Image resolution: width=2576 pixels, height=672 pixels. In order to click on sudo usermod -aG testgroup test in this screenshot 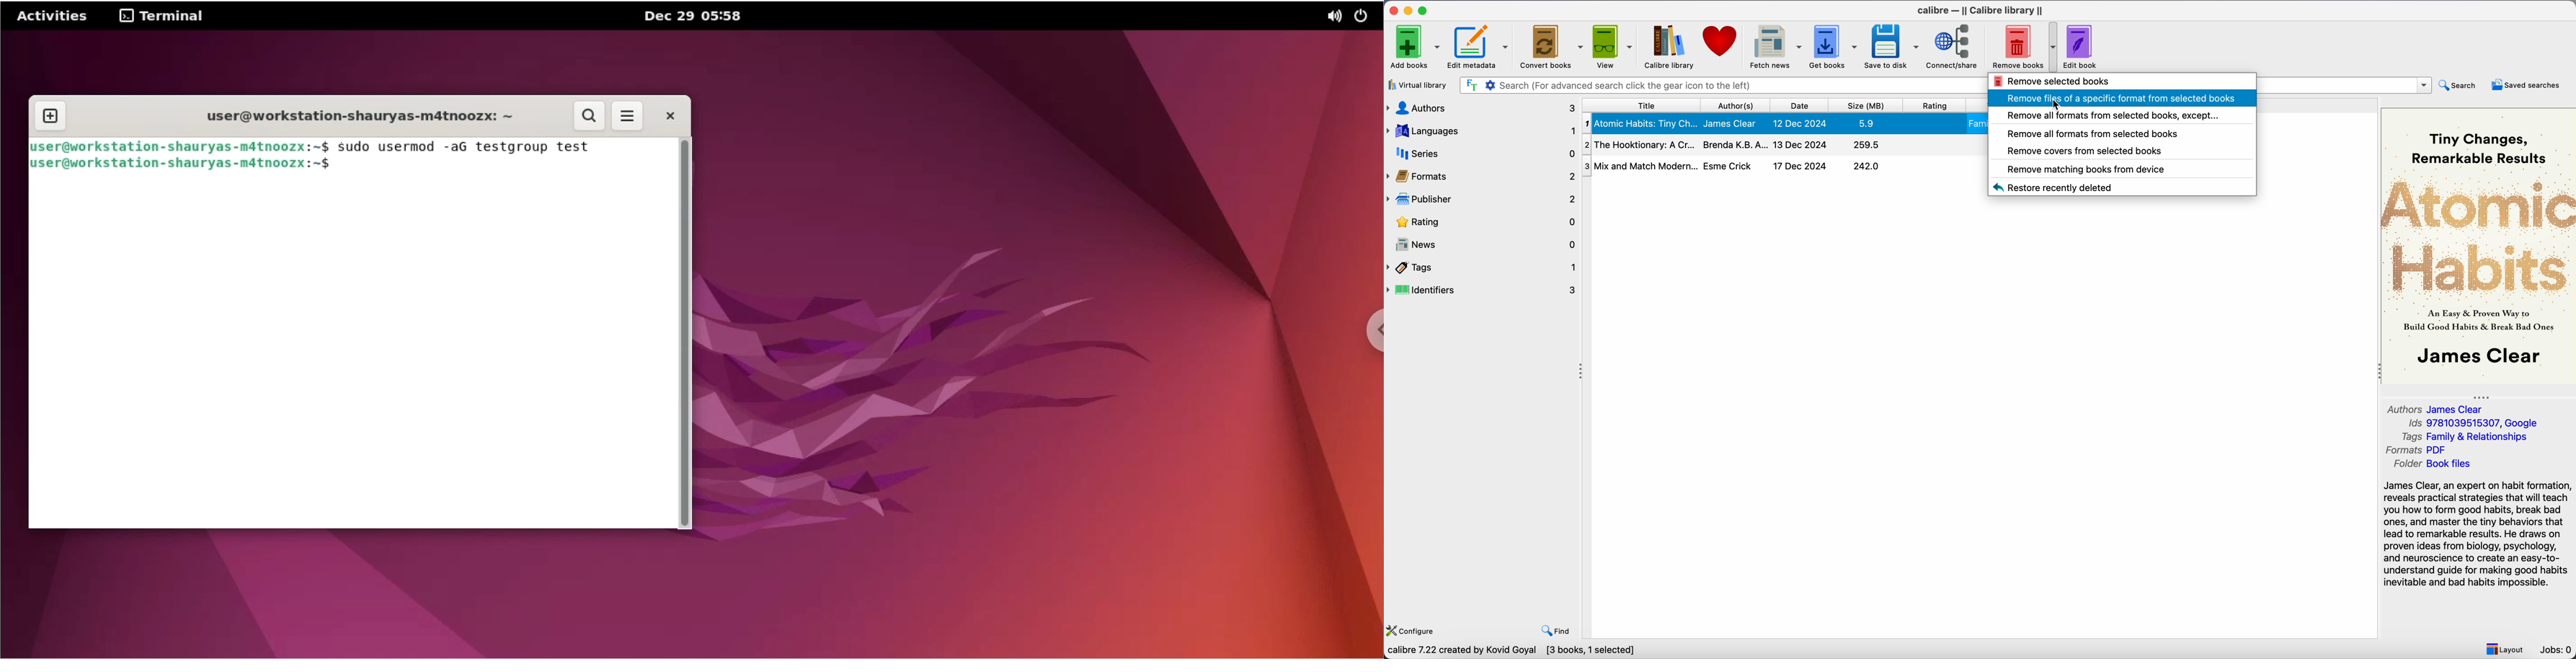, I will do `click(479, 146)`.